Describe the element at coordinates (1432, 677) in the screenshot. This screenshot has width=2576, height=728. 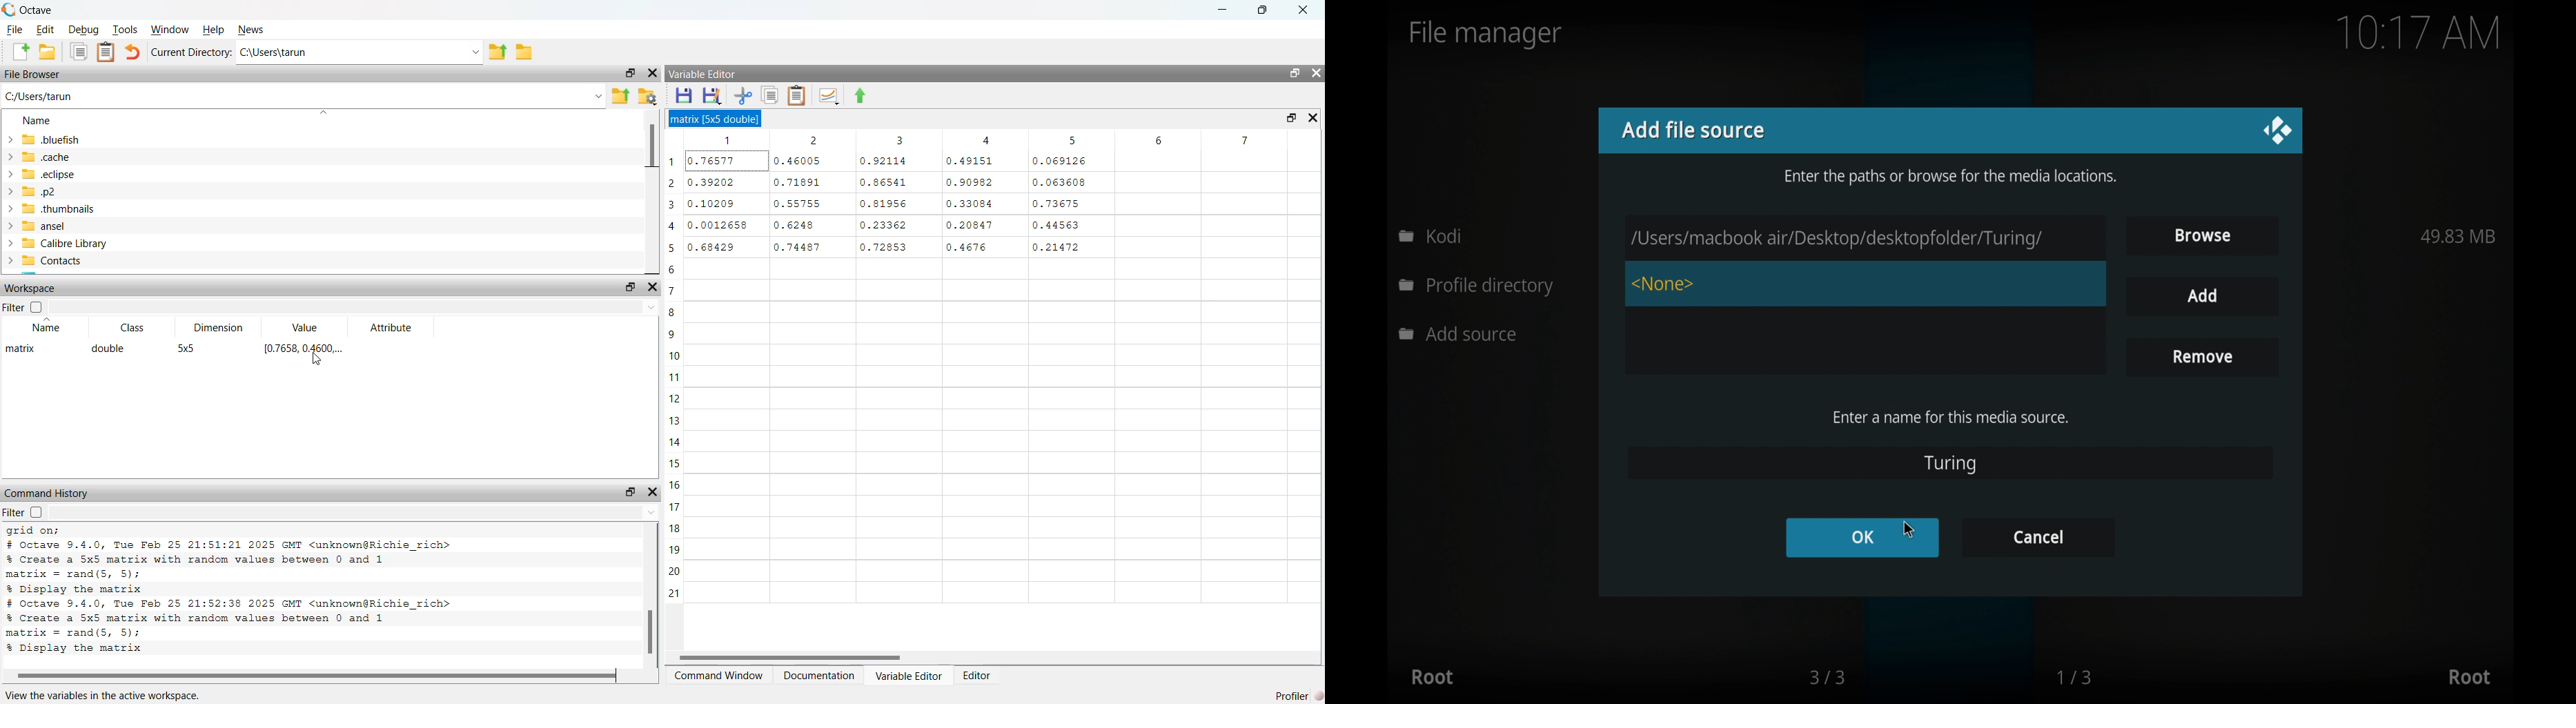
I see `root` at that location.